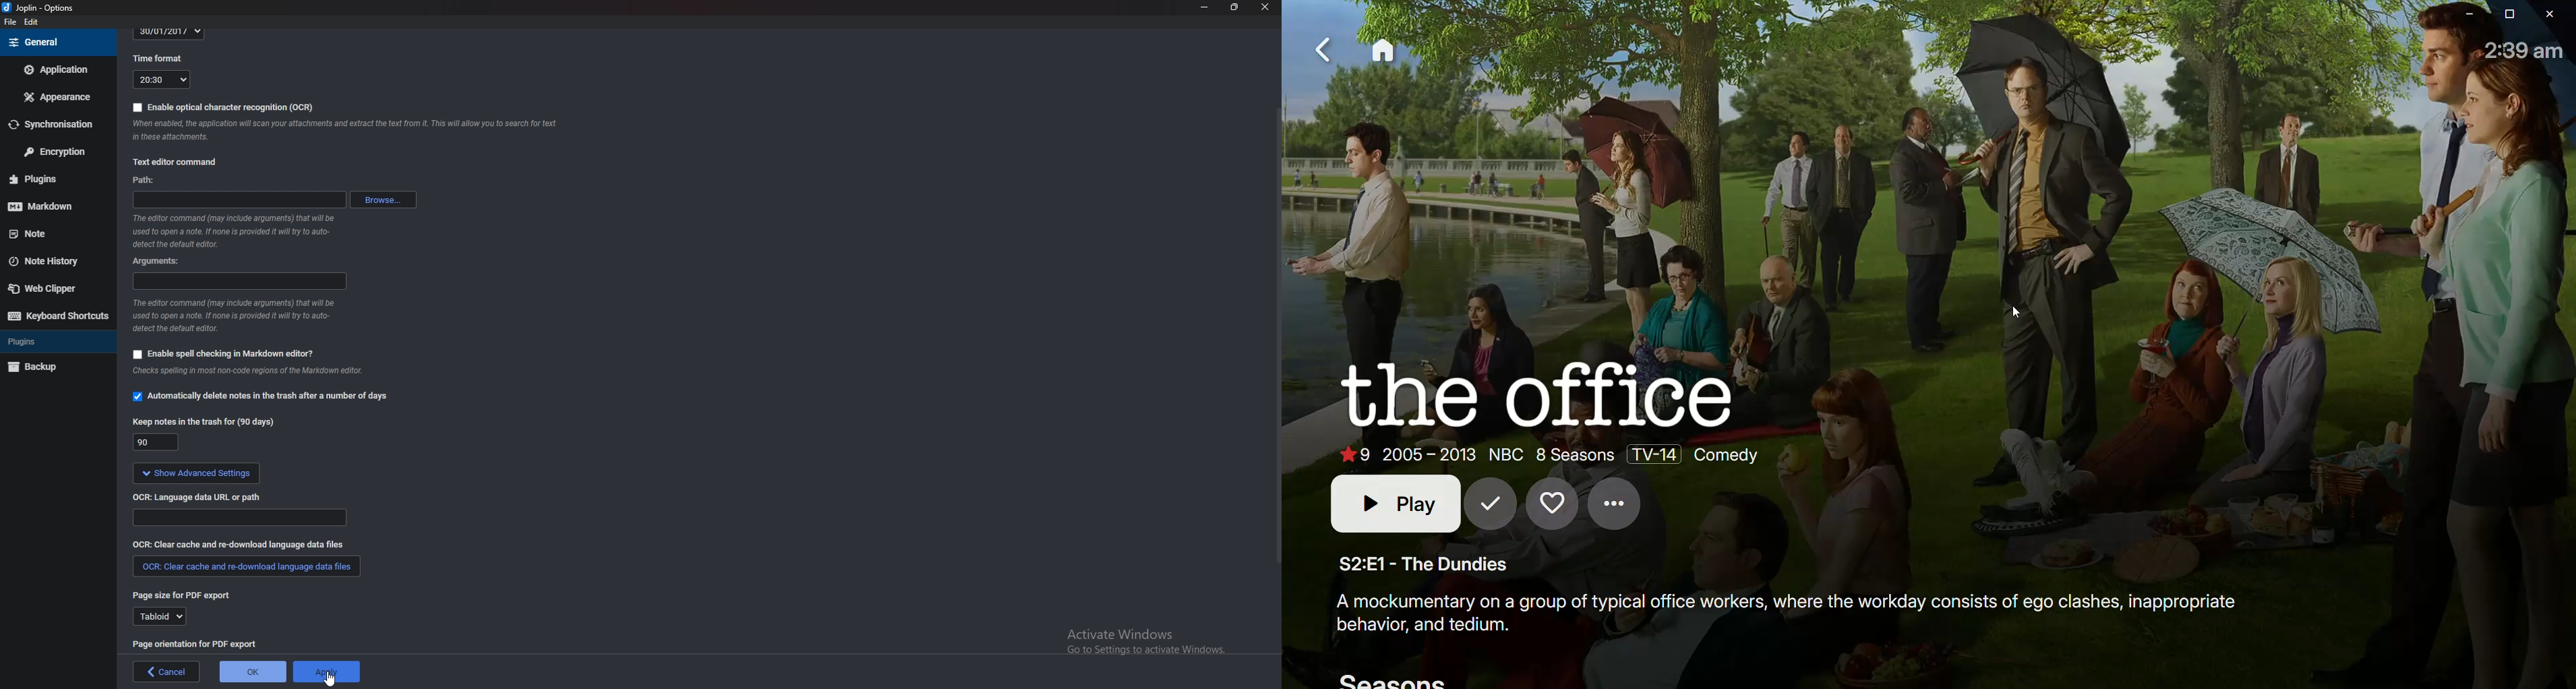  I want to click on page orientation for P D F export, so click(197, 643).